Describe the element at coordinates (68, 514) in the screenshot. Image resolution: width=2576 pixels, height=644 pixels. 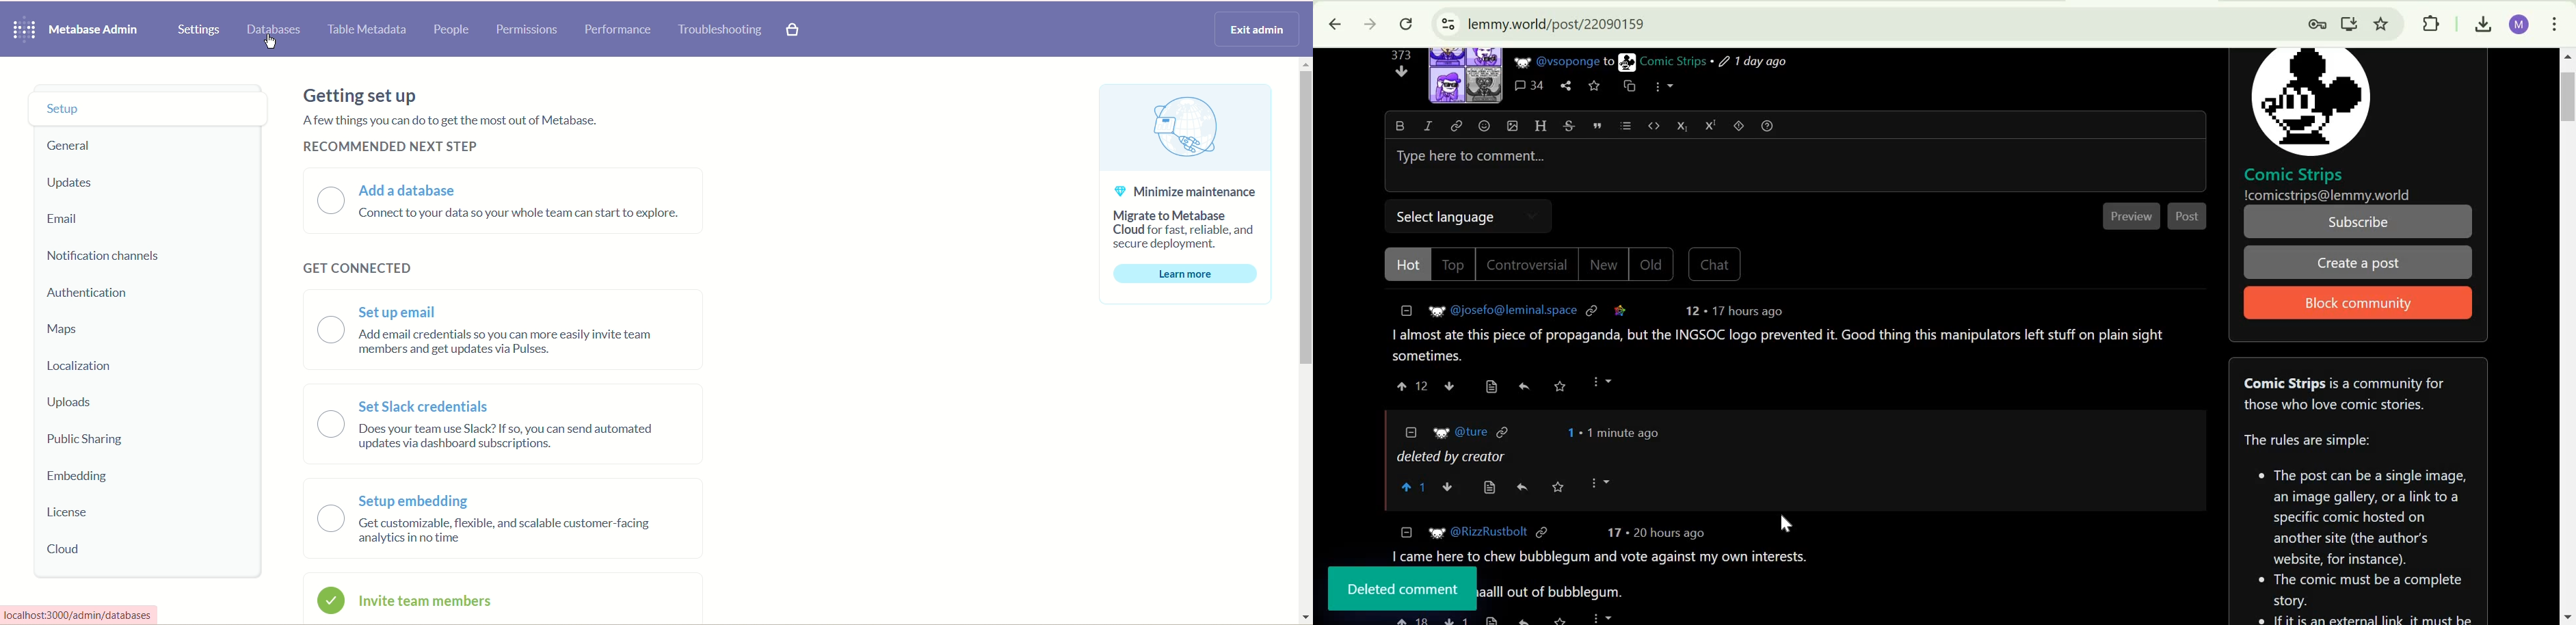
I see `license` at that location.